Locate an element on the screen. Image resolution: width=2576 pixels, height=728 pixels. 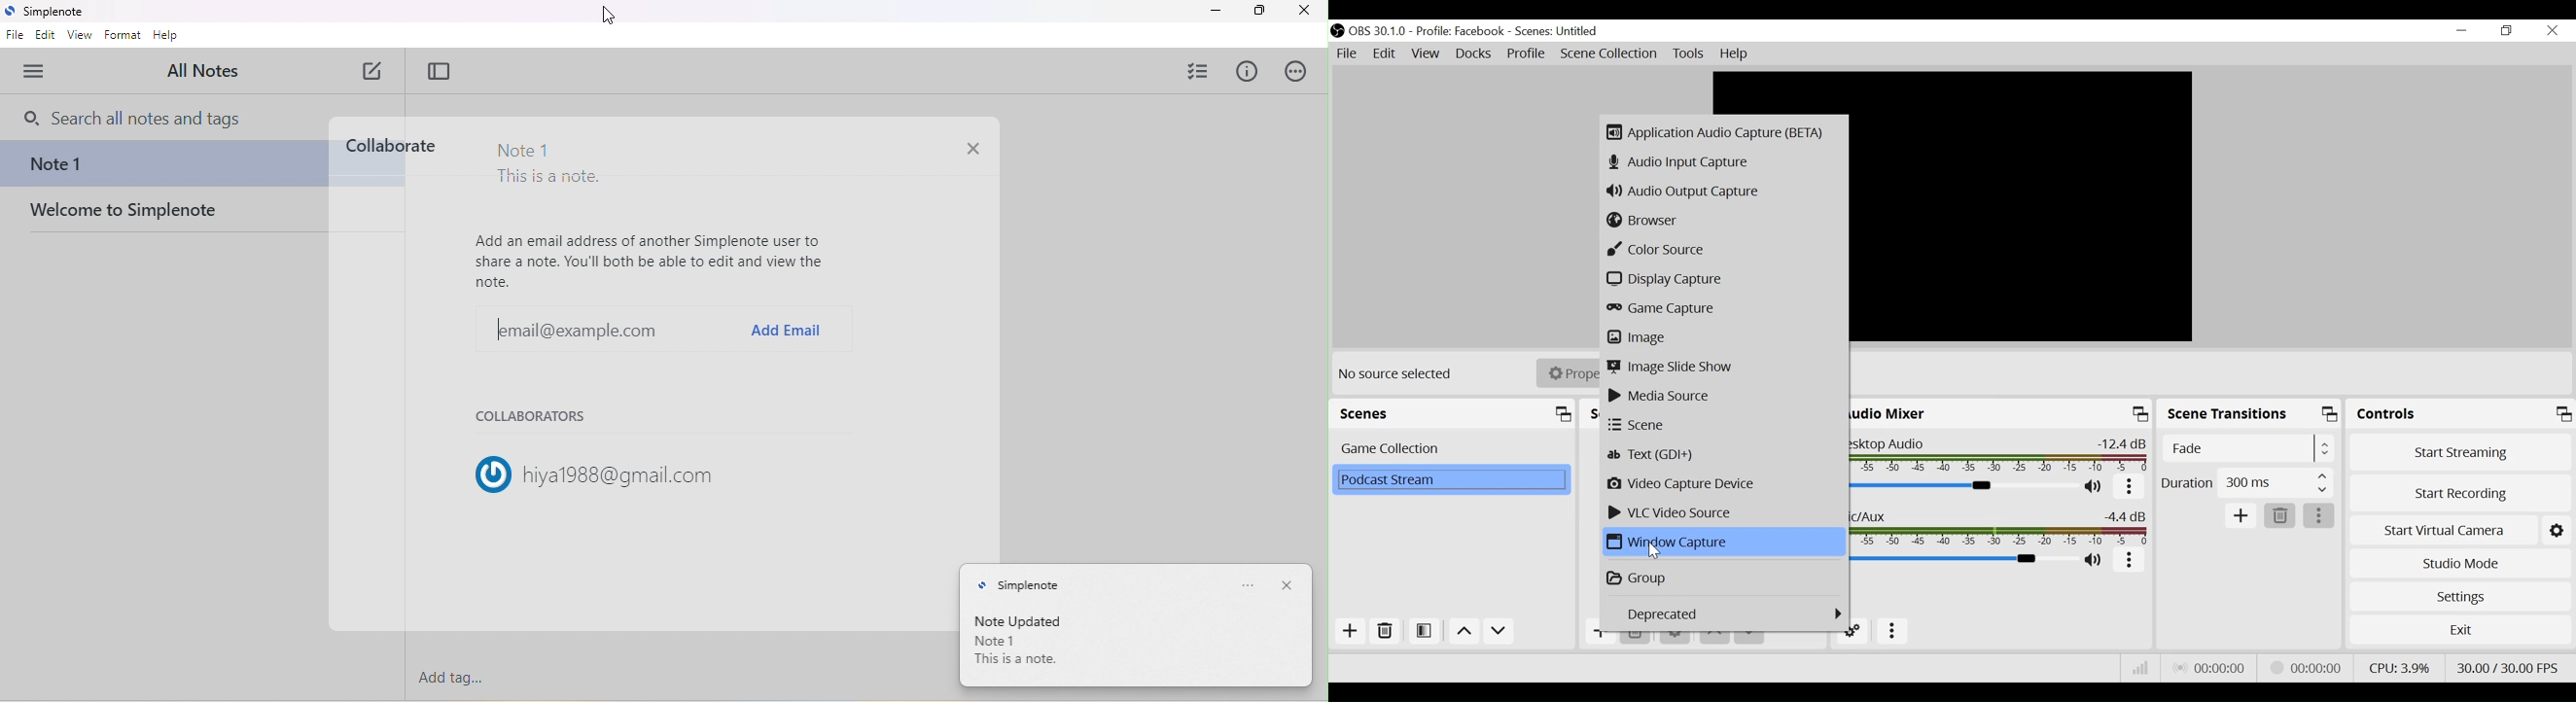
VLC Video Source is located at coordinates (1724, 513).